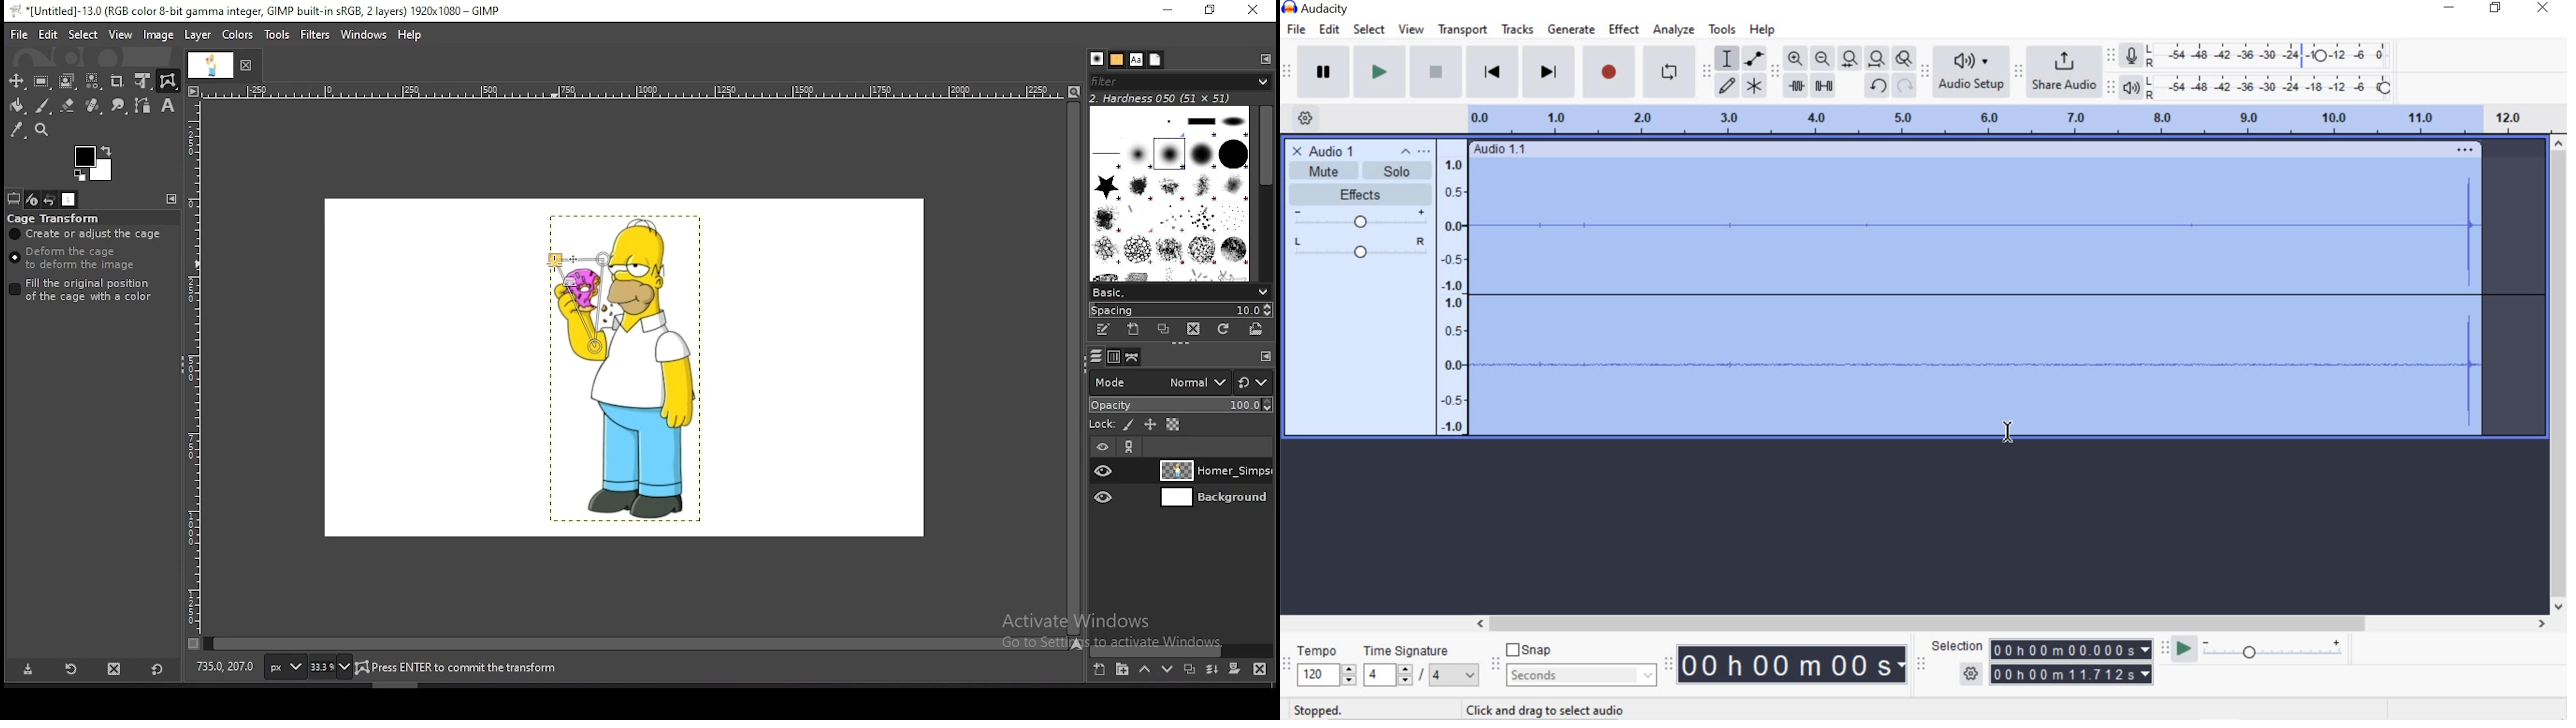  I want to click on eraser tool, so click(68, 106).